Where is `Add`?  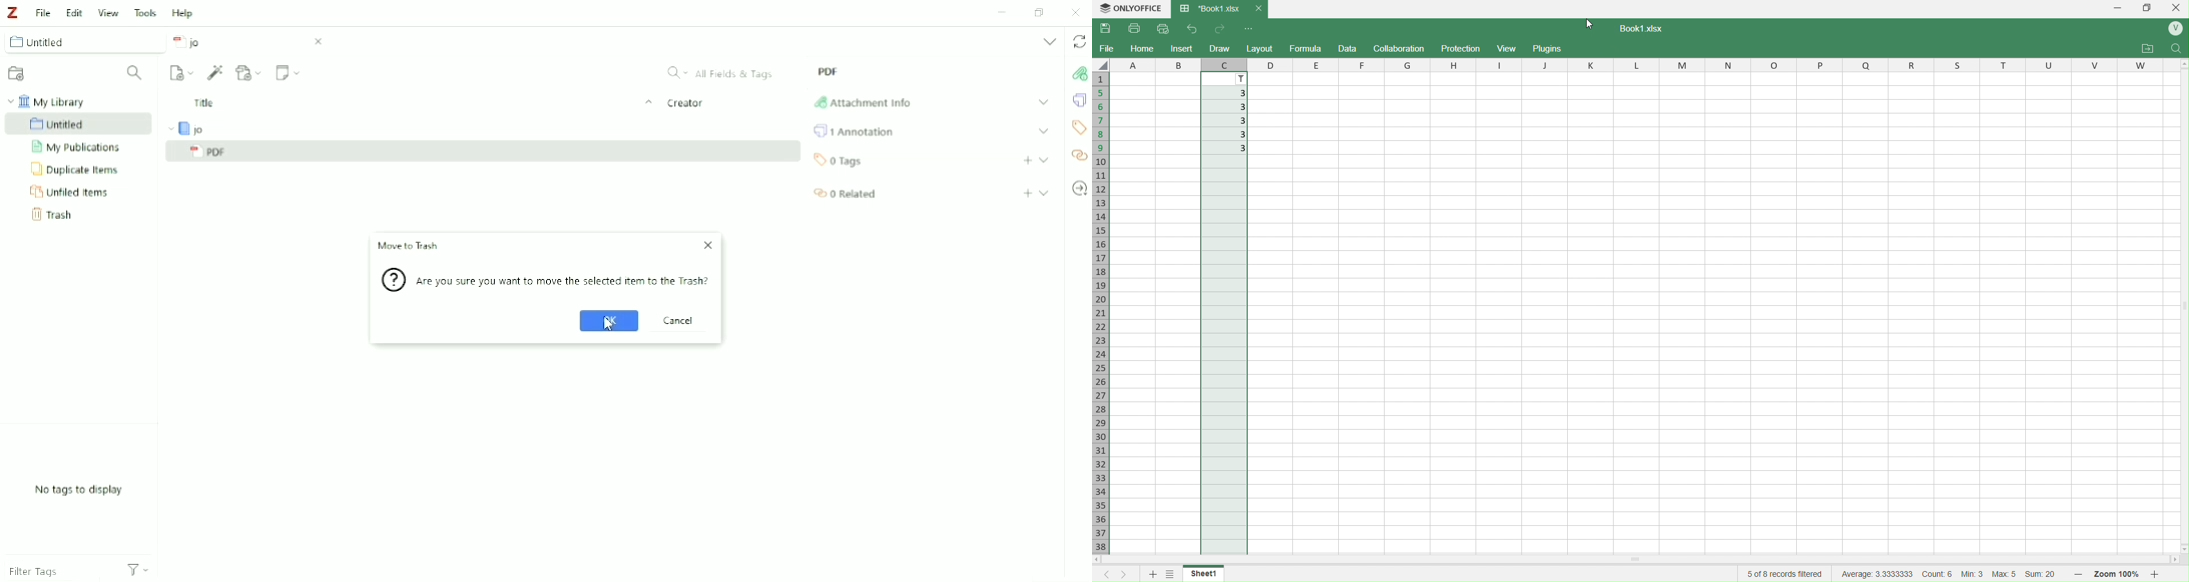
Add is located at coordinates (1027, 160).